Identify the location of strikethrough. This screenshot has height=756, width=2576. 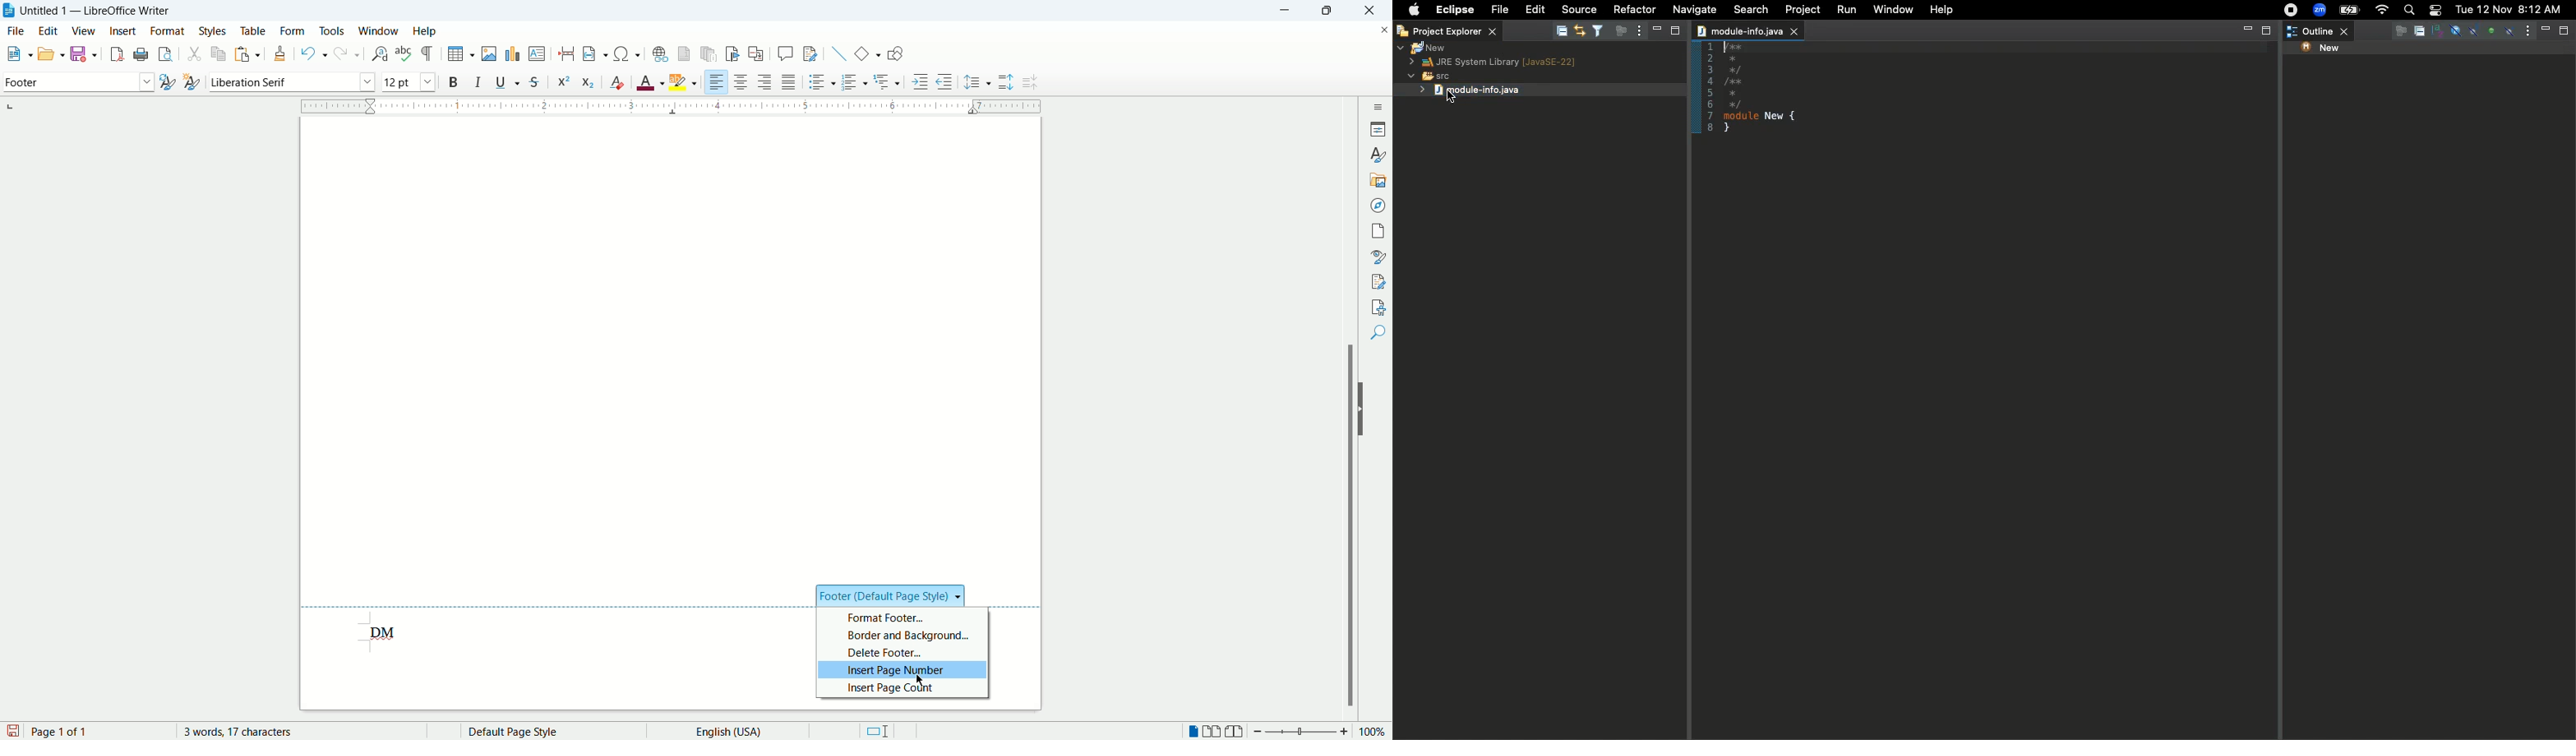
(535, 83).